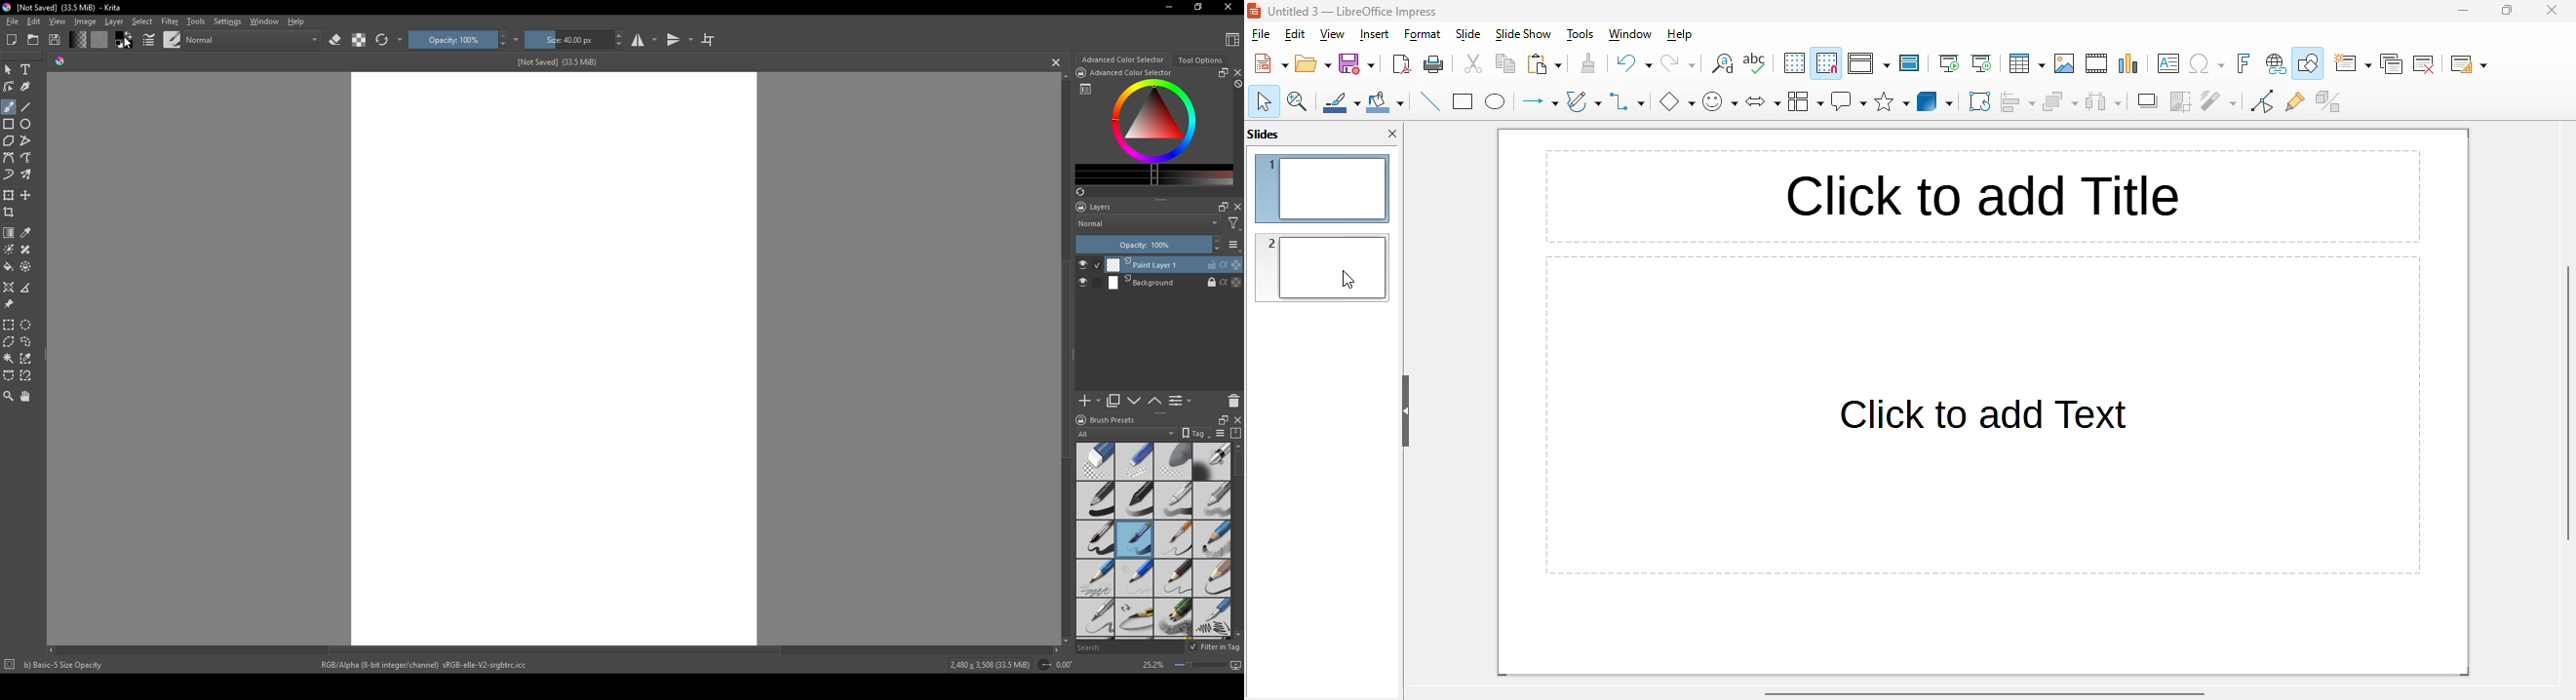 This screenshot has width=2576, height=700. Describe the element at coordinates (1173, 618) in the screenshot. I see `pencils` at that location.